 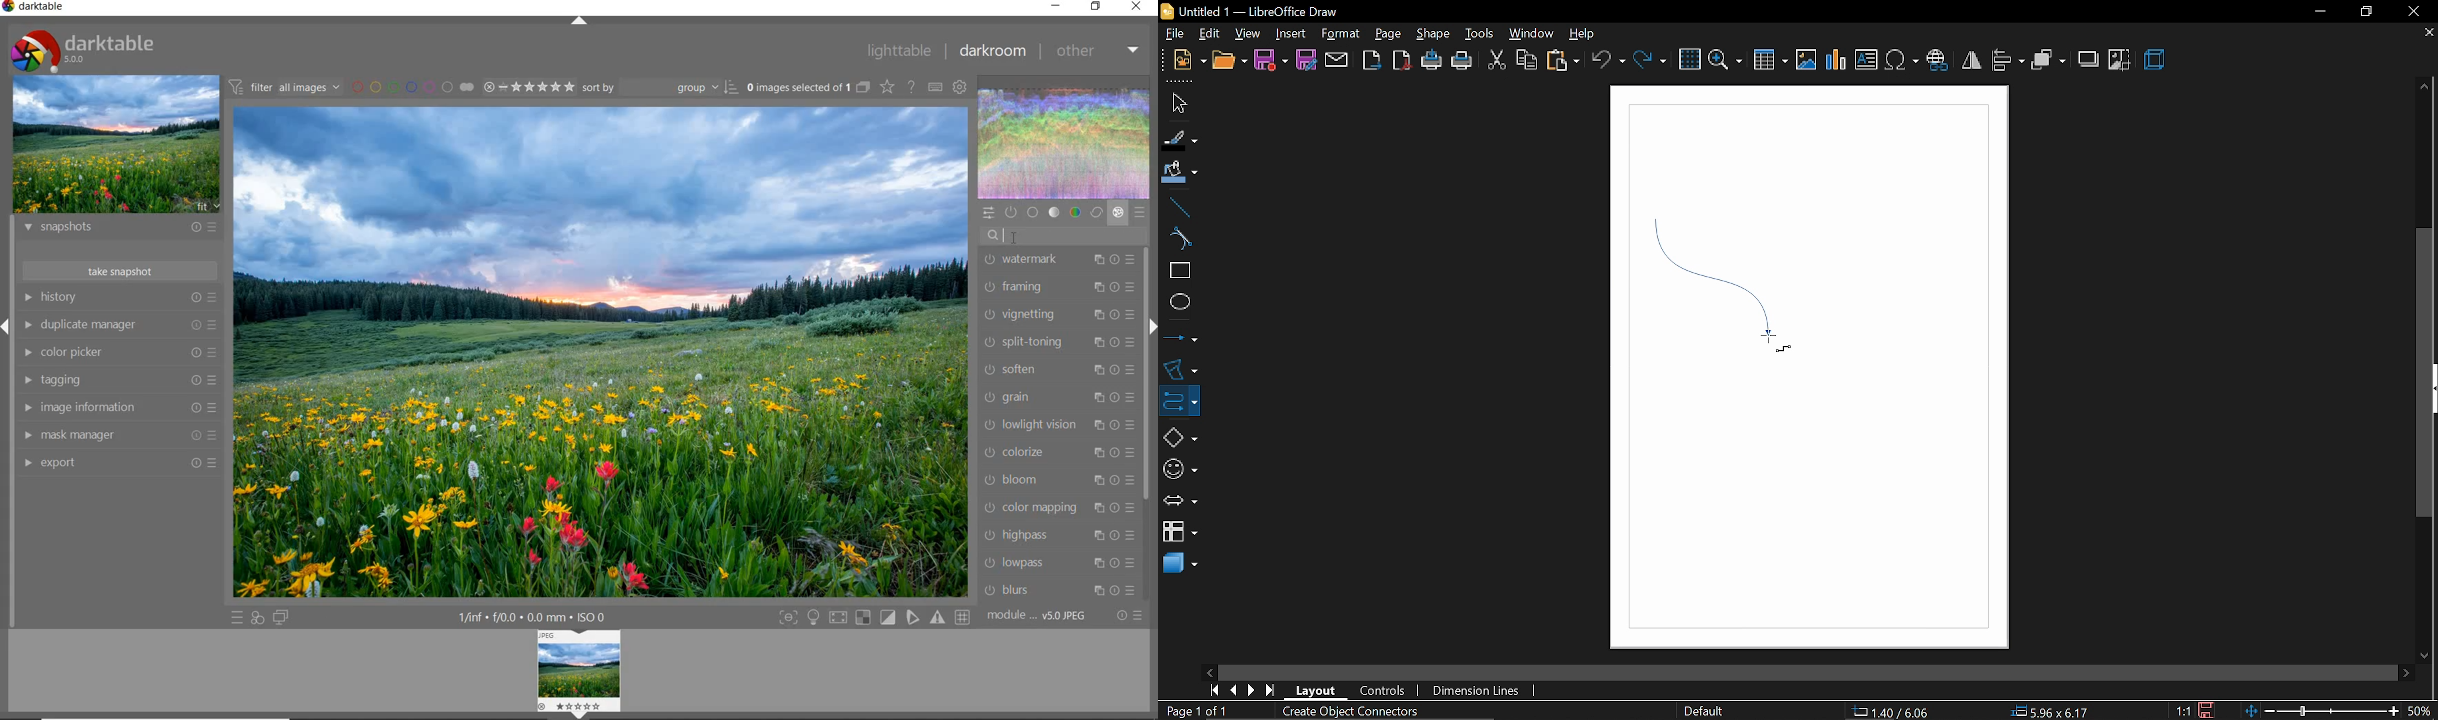 I want to click on go to last page, so click(x=1272, y=690).